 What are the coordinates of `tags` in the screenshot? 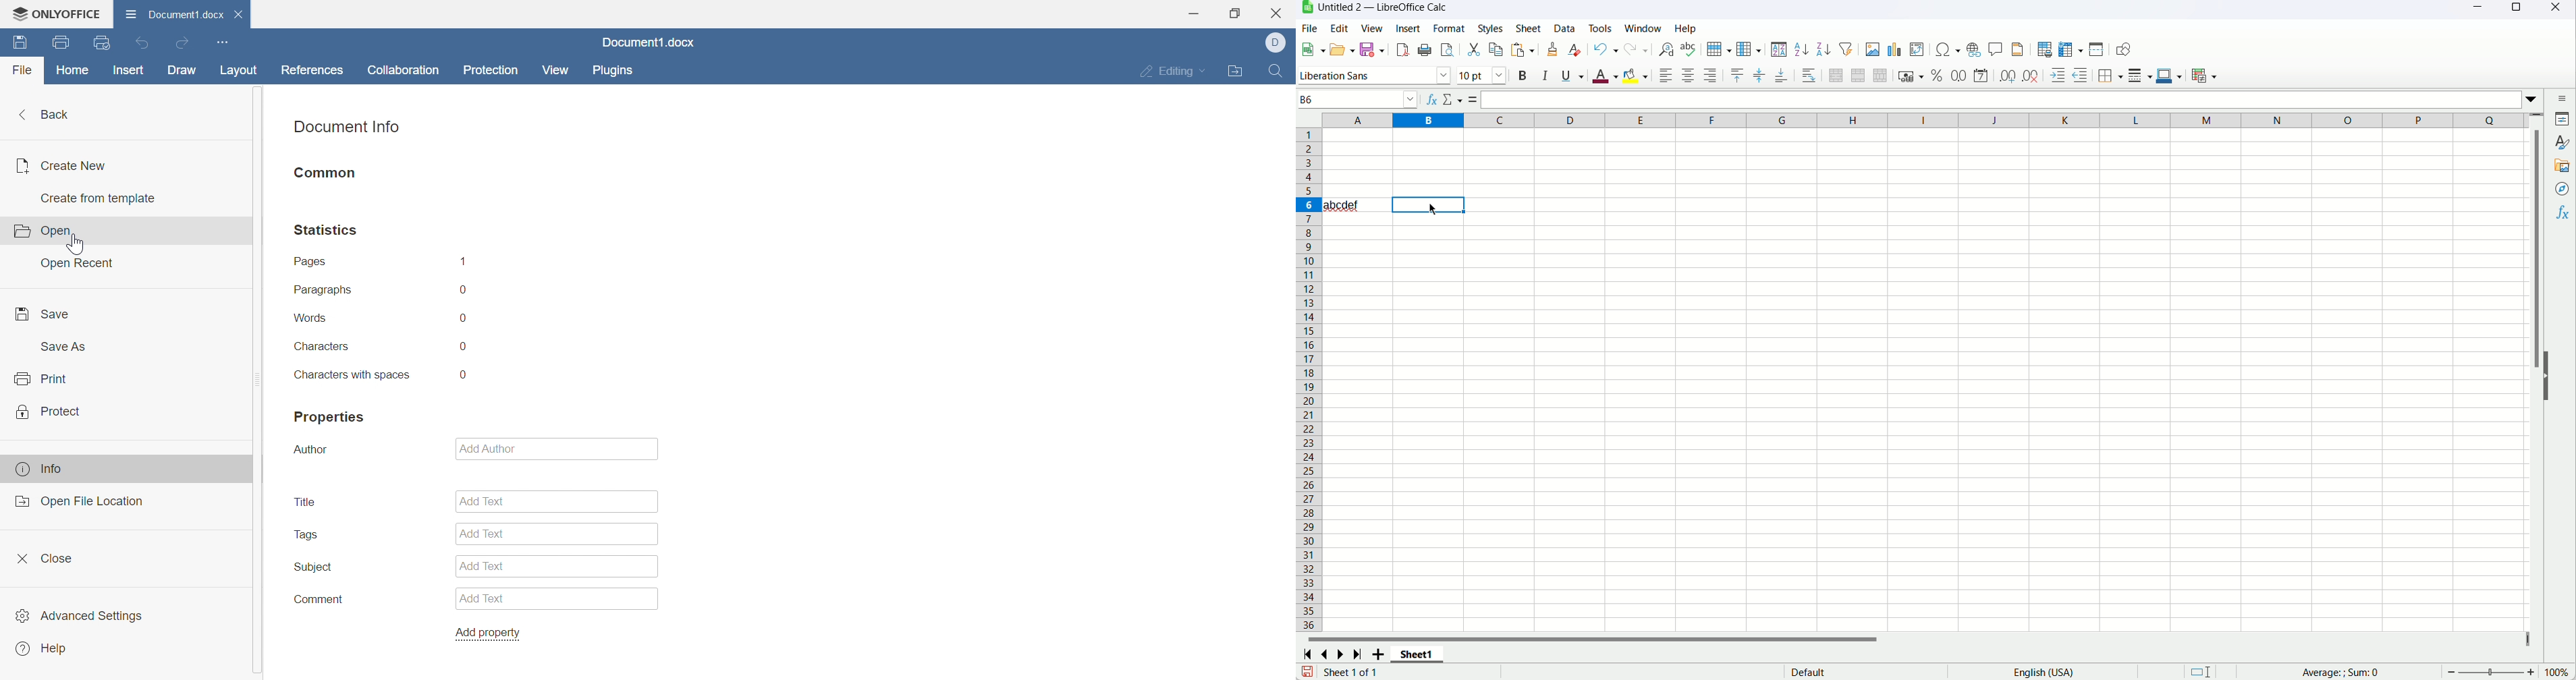 It's located at (307, 534).